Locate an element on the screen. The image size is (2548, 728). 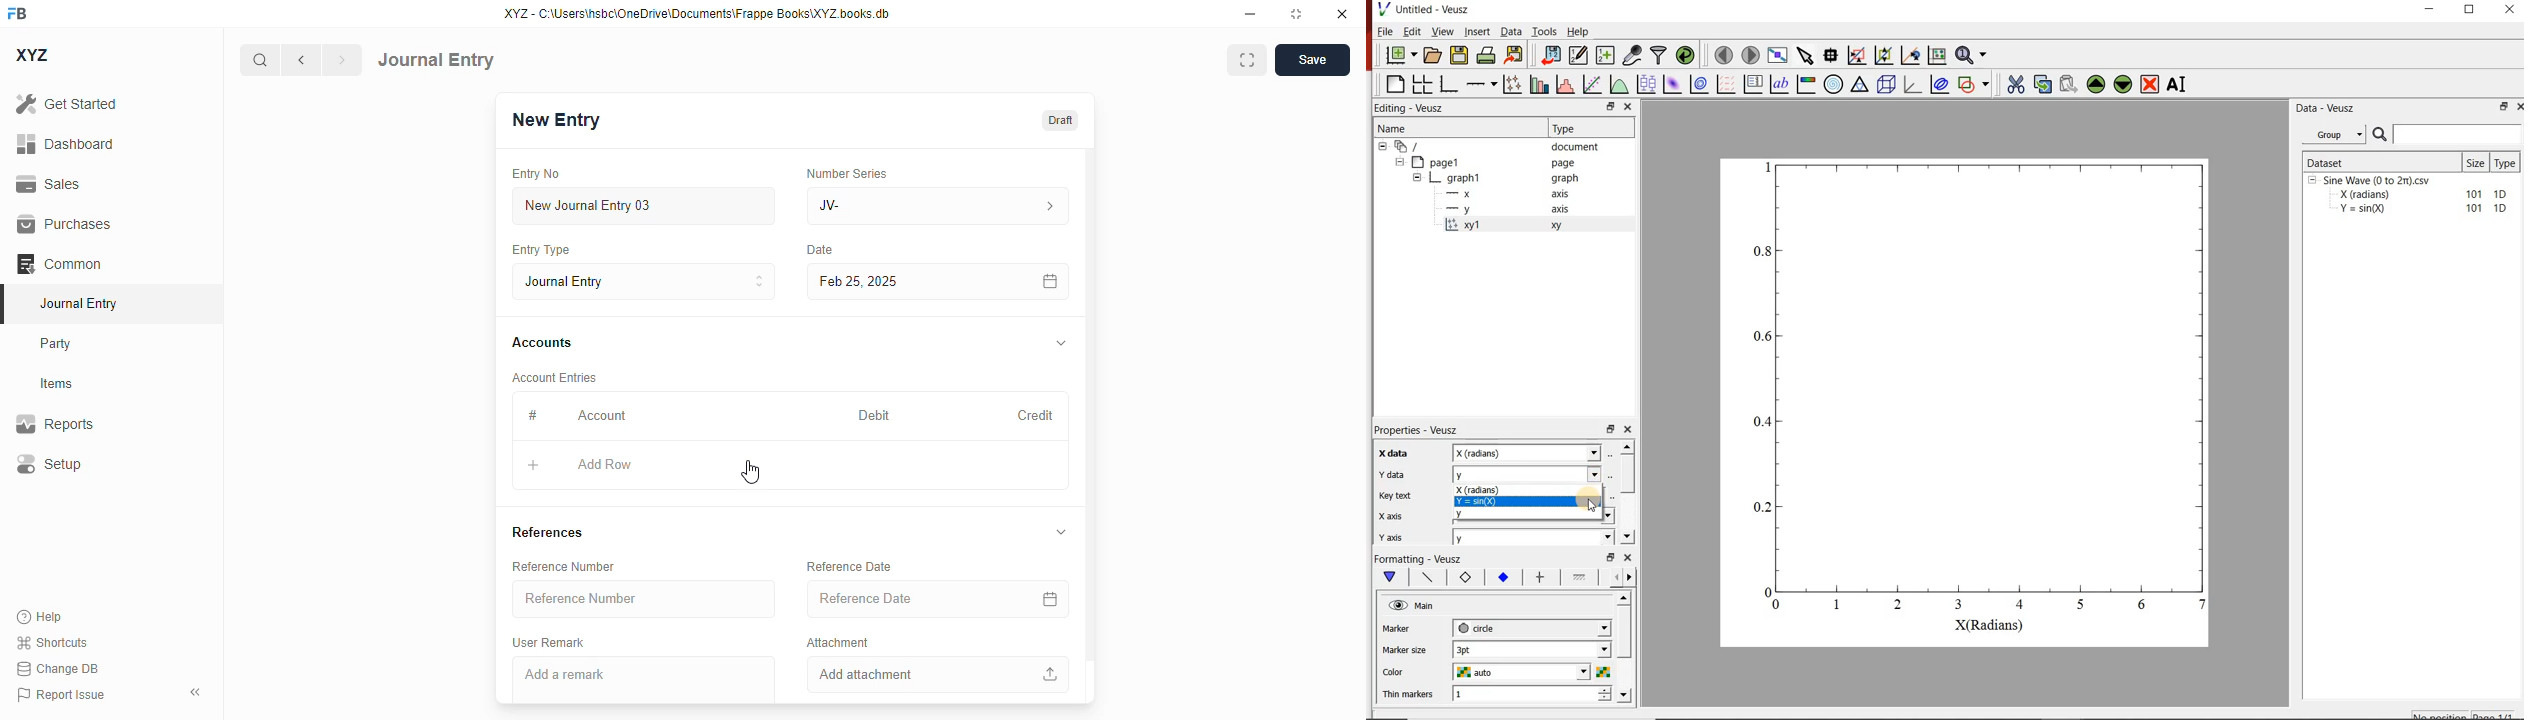
toggle maximize is located at coordinates (1295, 14).